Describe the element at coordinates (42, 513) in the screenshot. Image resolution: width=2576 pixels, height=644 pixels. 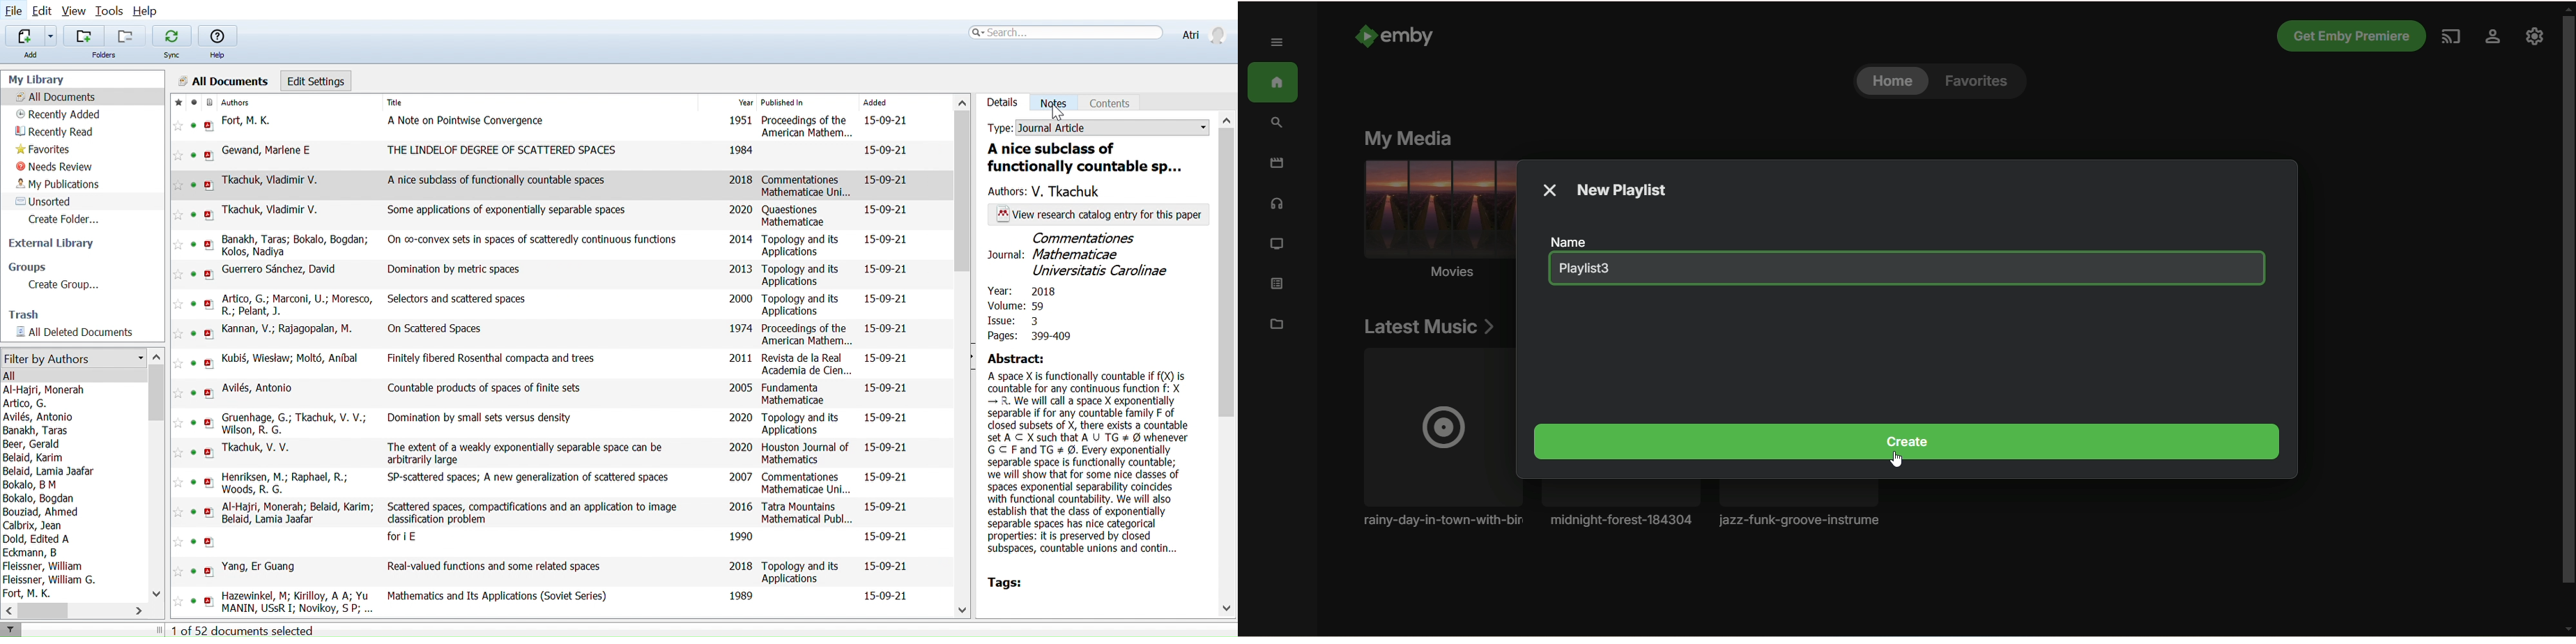
I see `Bouziad, Ahmed` at that location.